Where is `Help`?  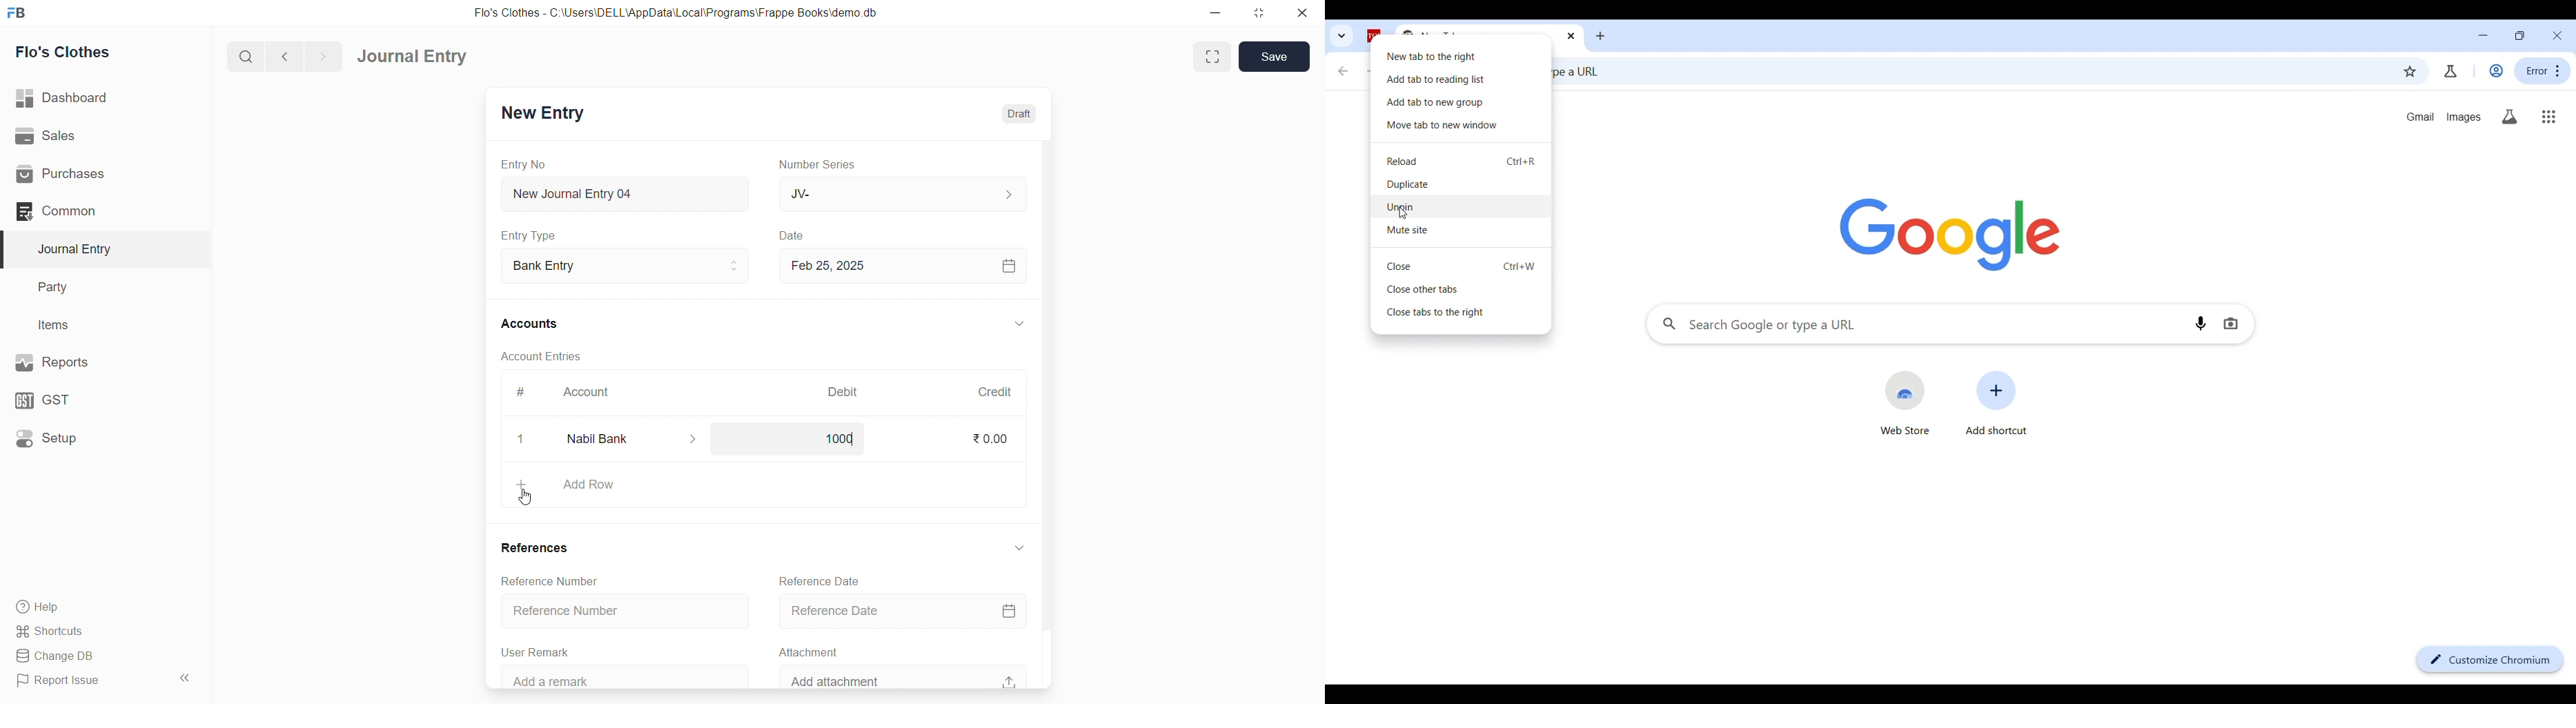
Help is located at coordinates (100, 606).